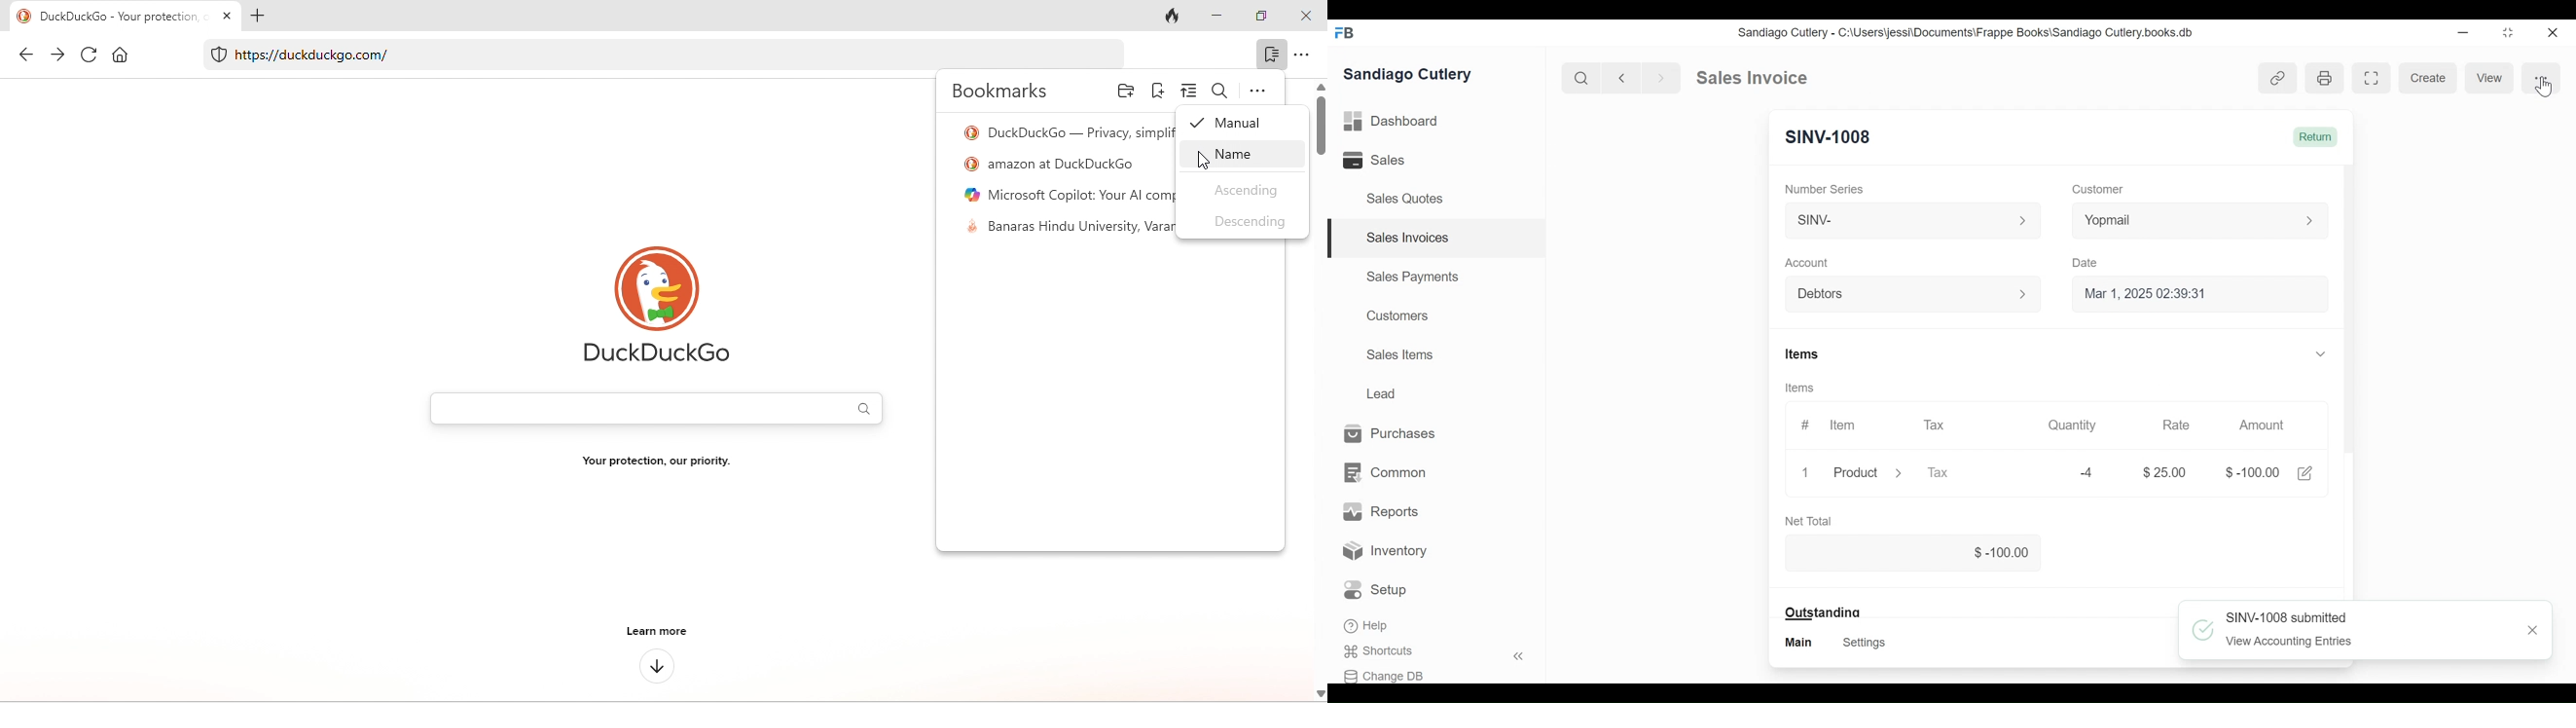 The image size is (2576, 728). What do you see at coordinates (1807, 262) in the screenshot?
I see `Account` at bounding box center [1807, 262].